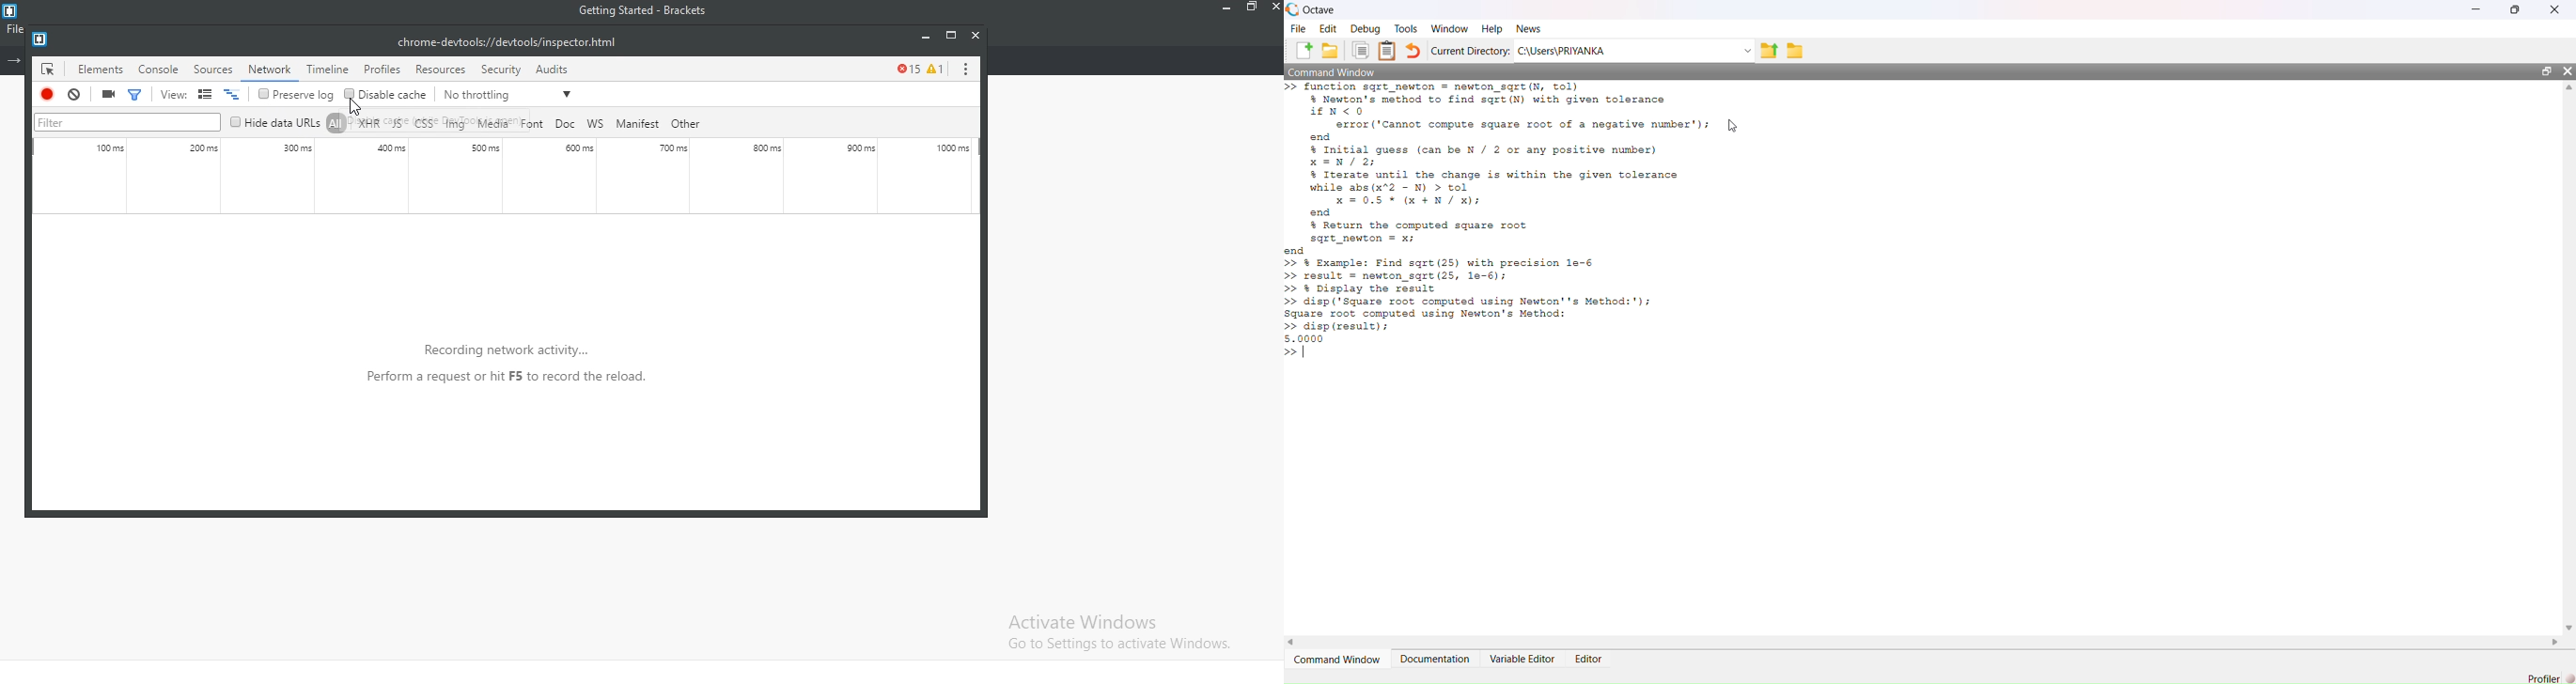 The width and height of the screenshot is (2576, 700). Describe the element at coordinates (1406, 29) in the screenshot. I see `Tools` at that location.